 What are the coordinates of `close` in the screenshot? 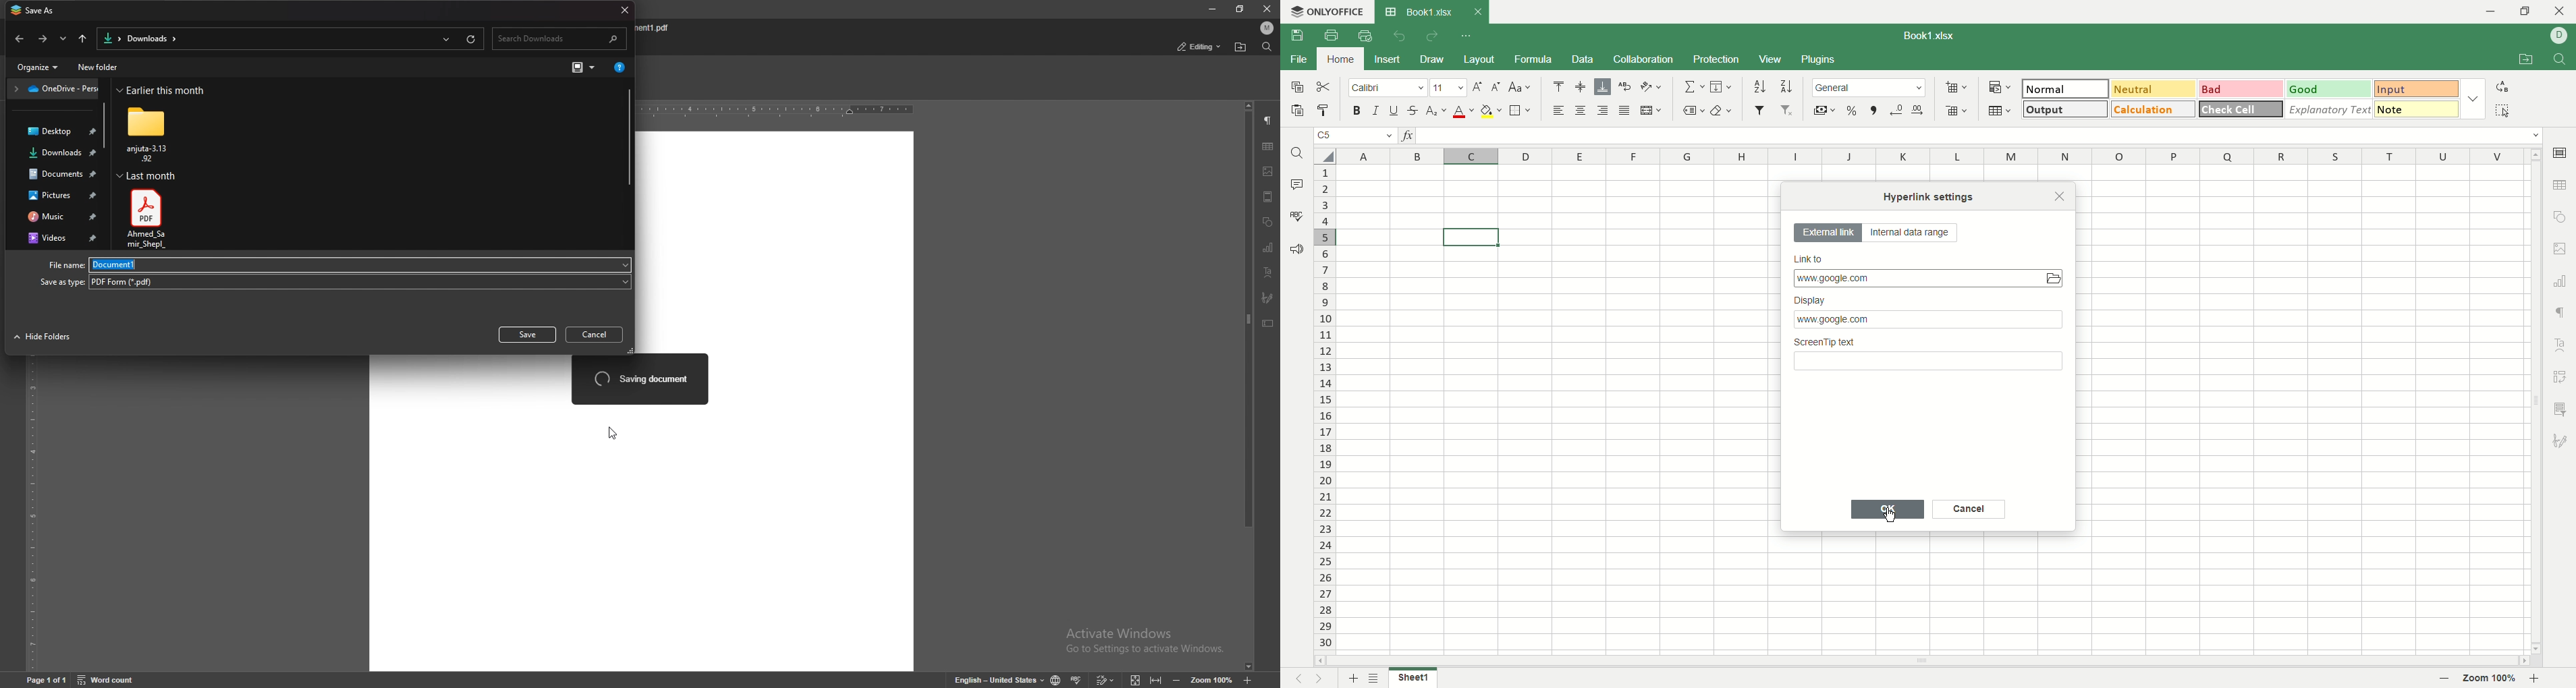 It's located at (623, 11).